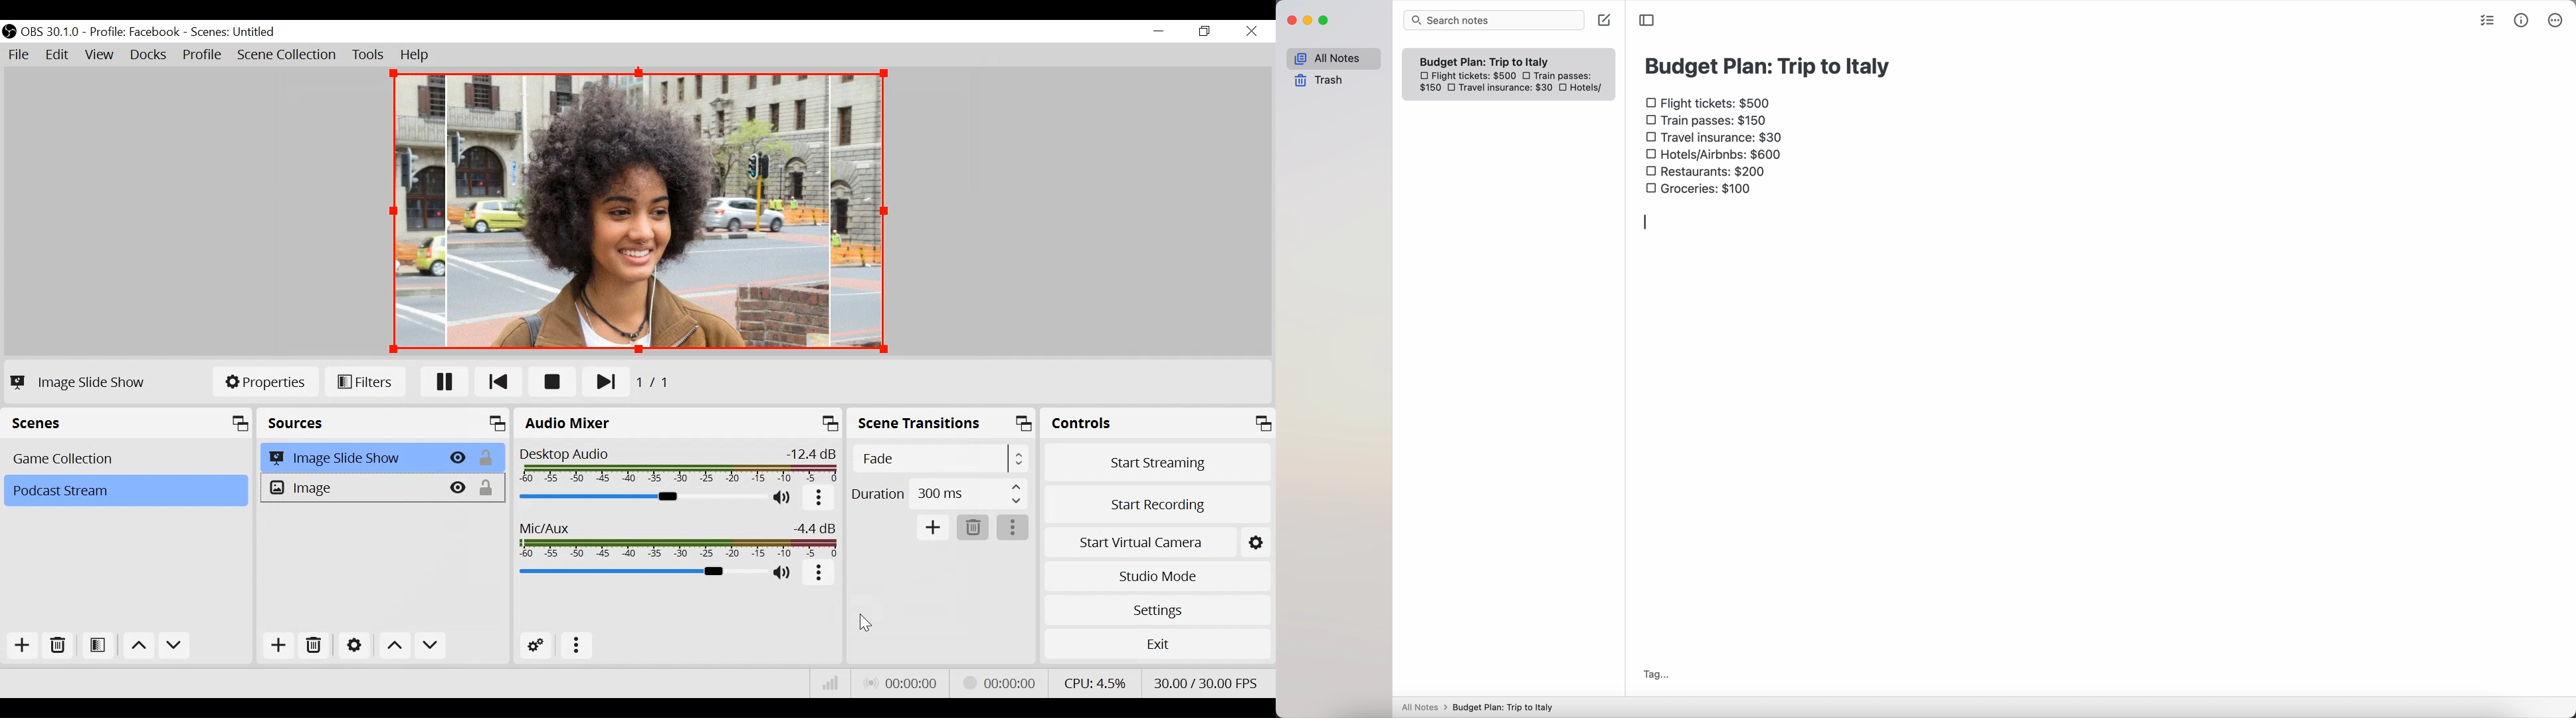 The width and height of the screenshot is (2576, 728). What do you see at coordinates (675, 537) in the screenshot?
I see `Mic/Aux` at bounding box center [675, 537].